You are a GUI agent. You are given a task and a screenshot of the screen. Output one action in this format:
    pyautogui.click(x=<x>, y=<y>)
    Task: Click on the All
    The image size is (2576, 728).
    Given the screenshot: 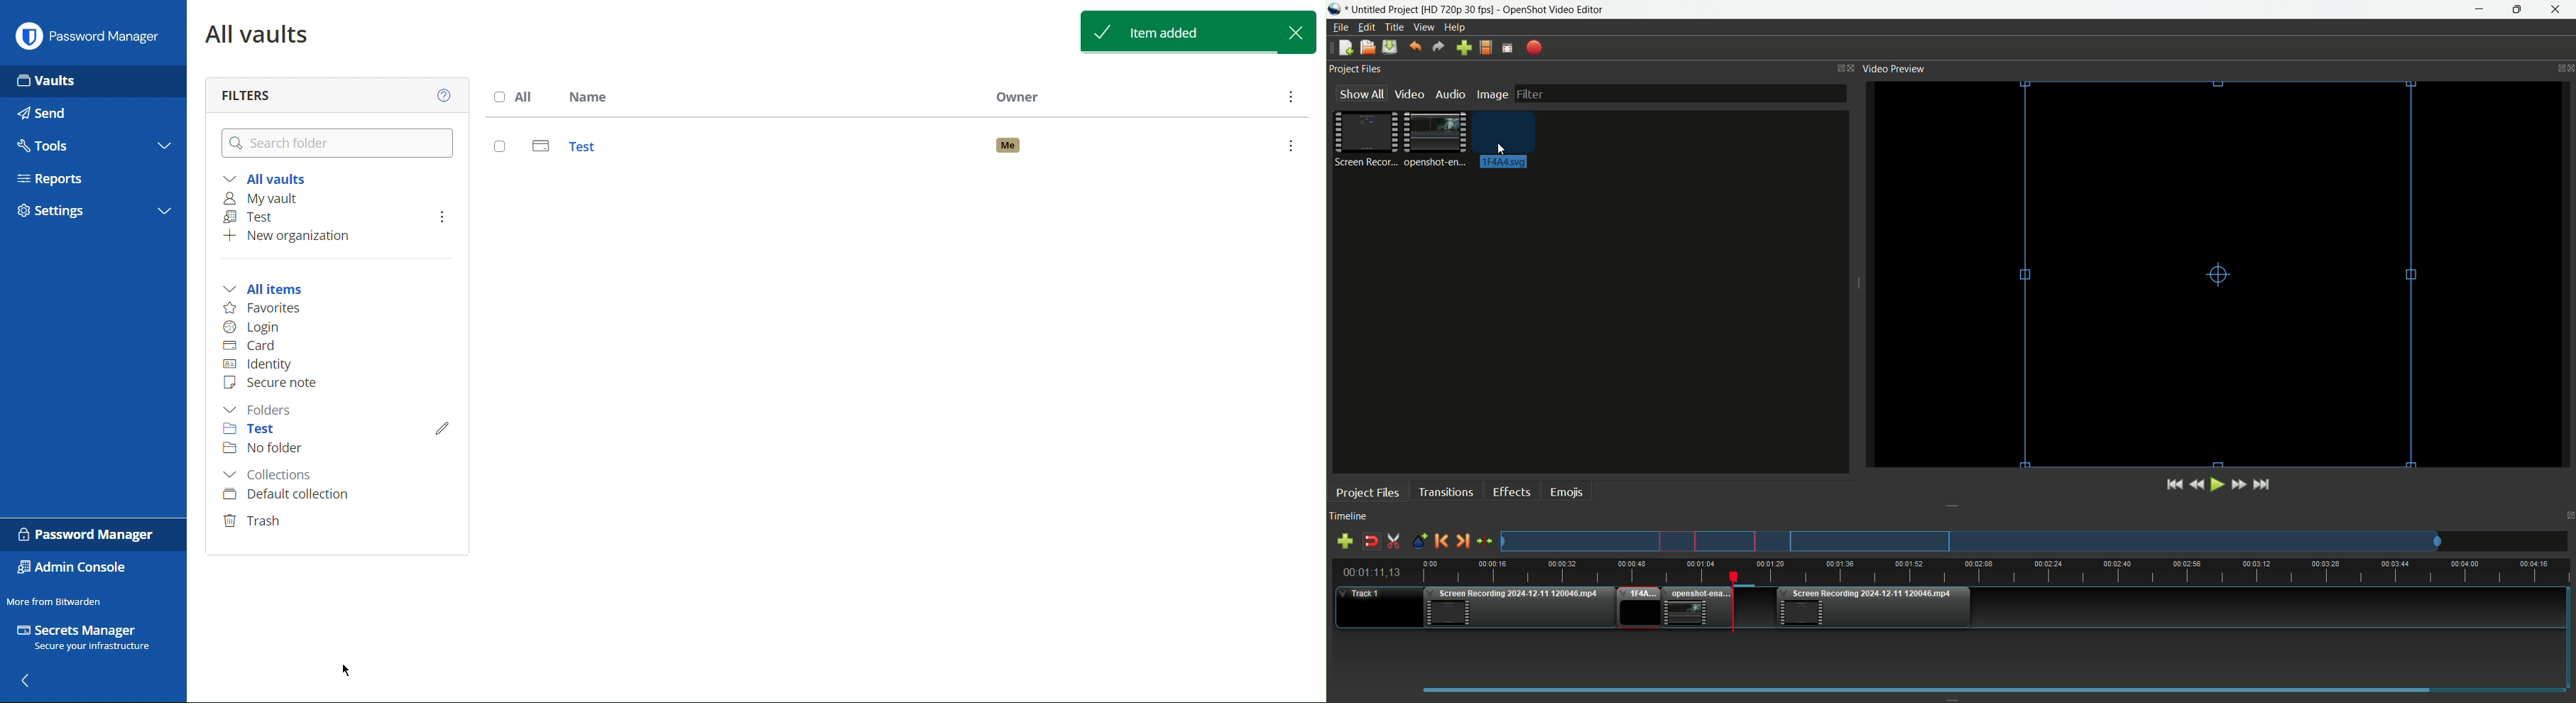 What is the action you would take?
    pyautogui.click(x=512, y=95)
    